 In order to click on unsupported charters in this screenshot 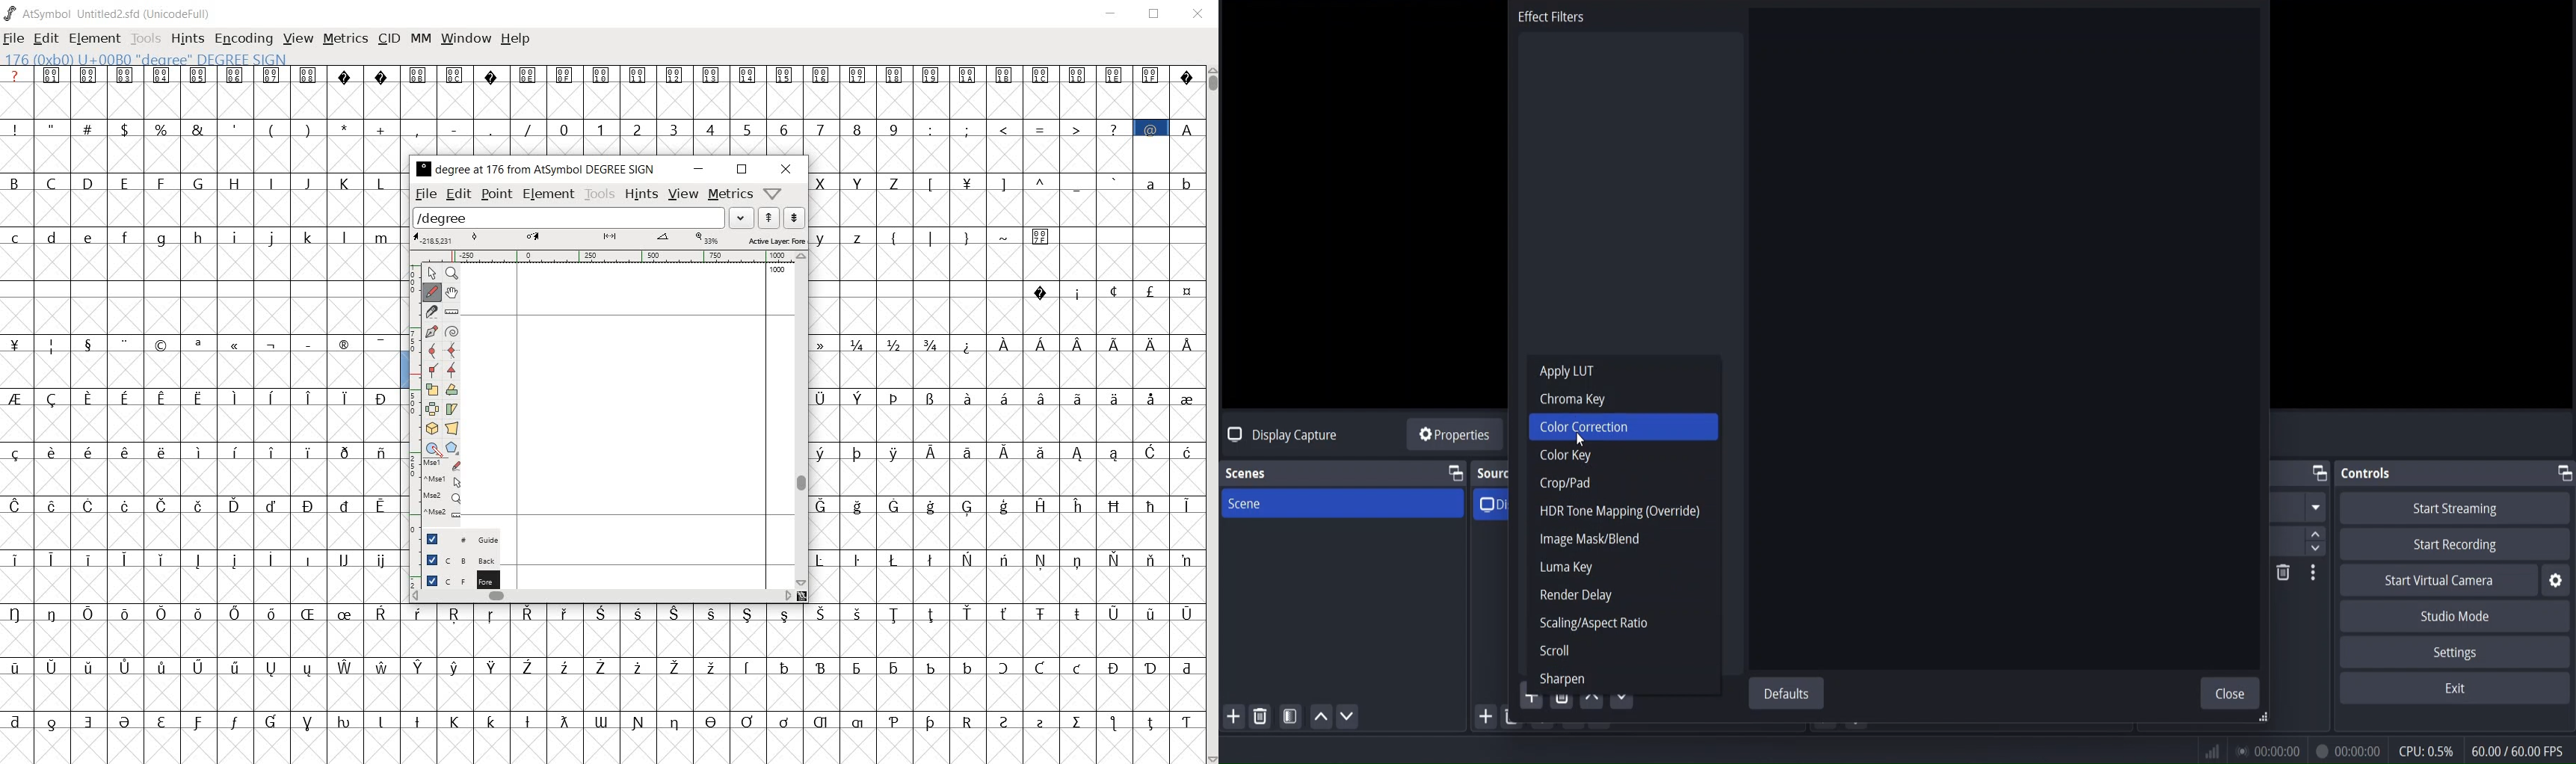, I will do `click(1187, 74)`.